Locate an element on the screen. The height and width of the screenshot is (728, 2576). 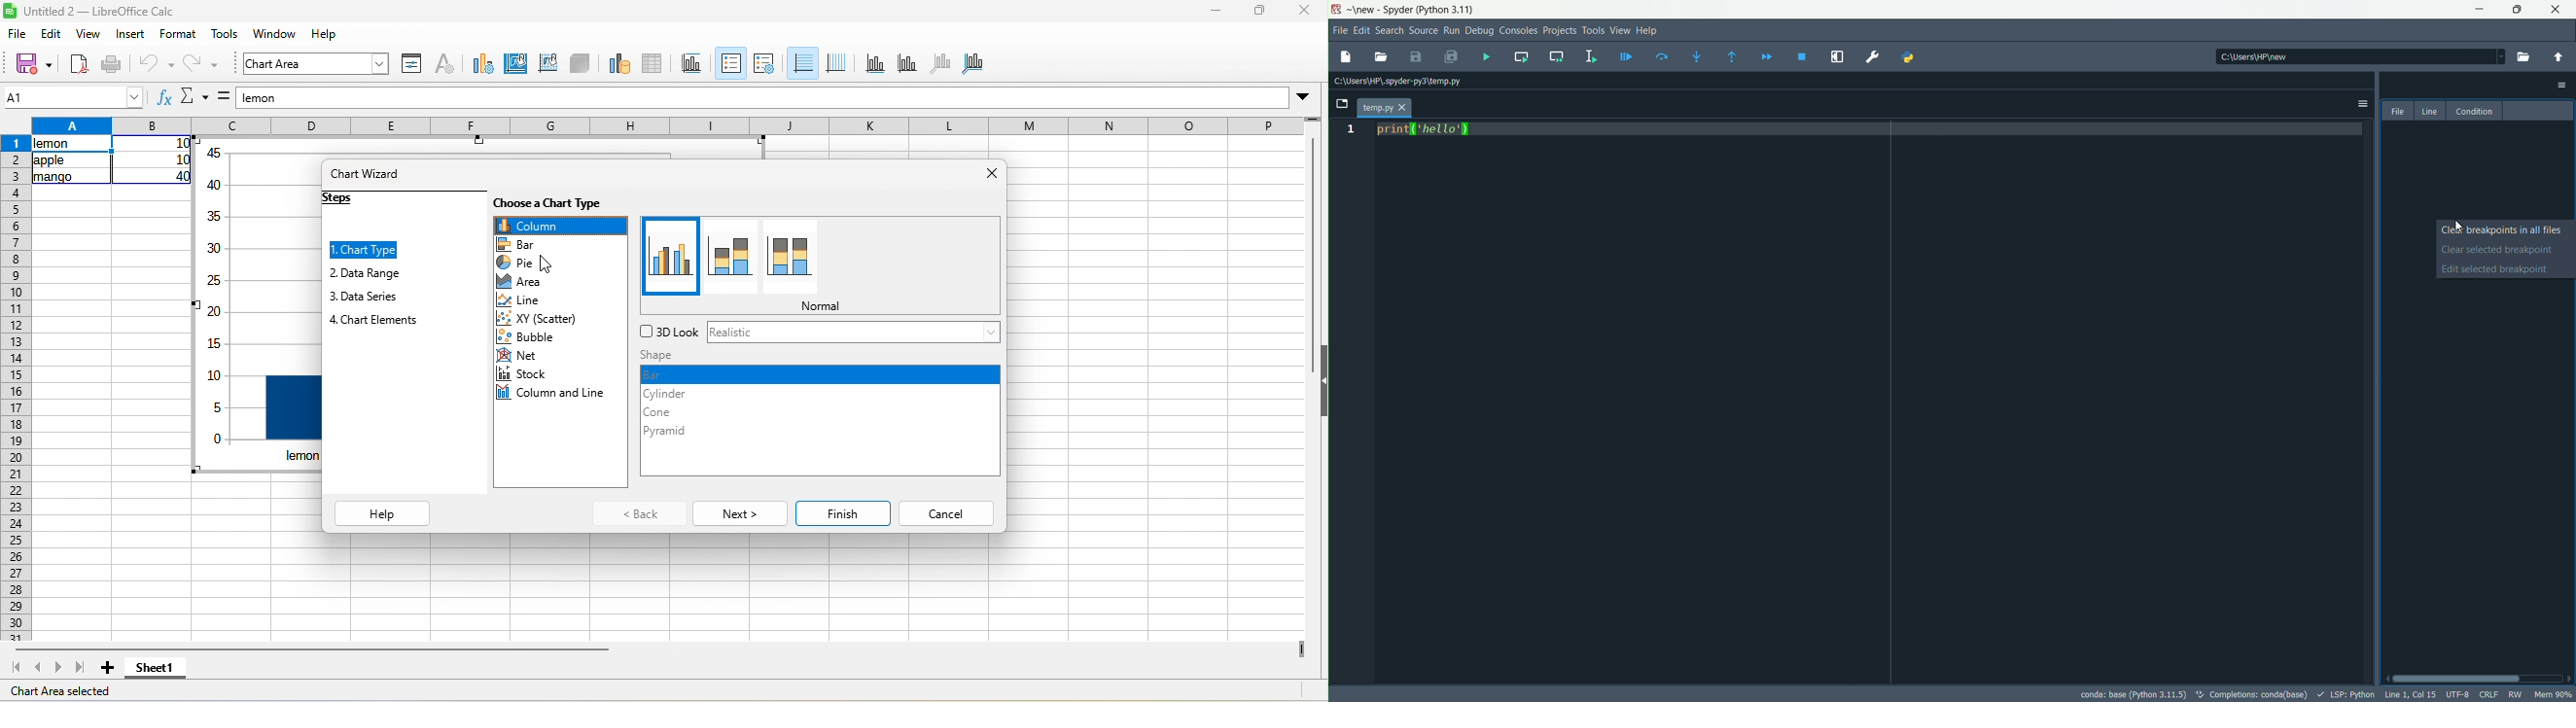
chart area is located at coordinates (316, 64).